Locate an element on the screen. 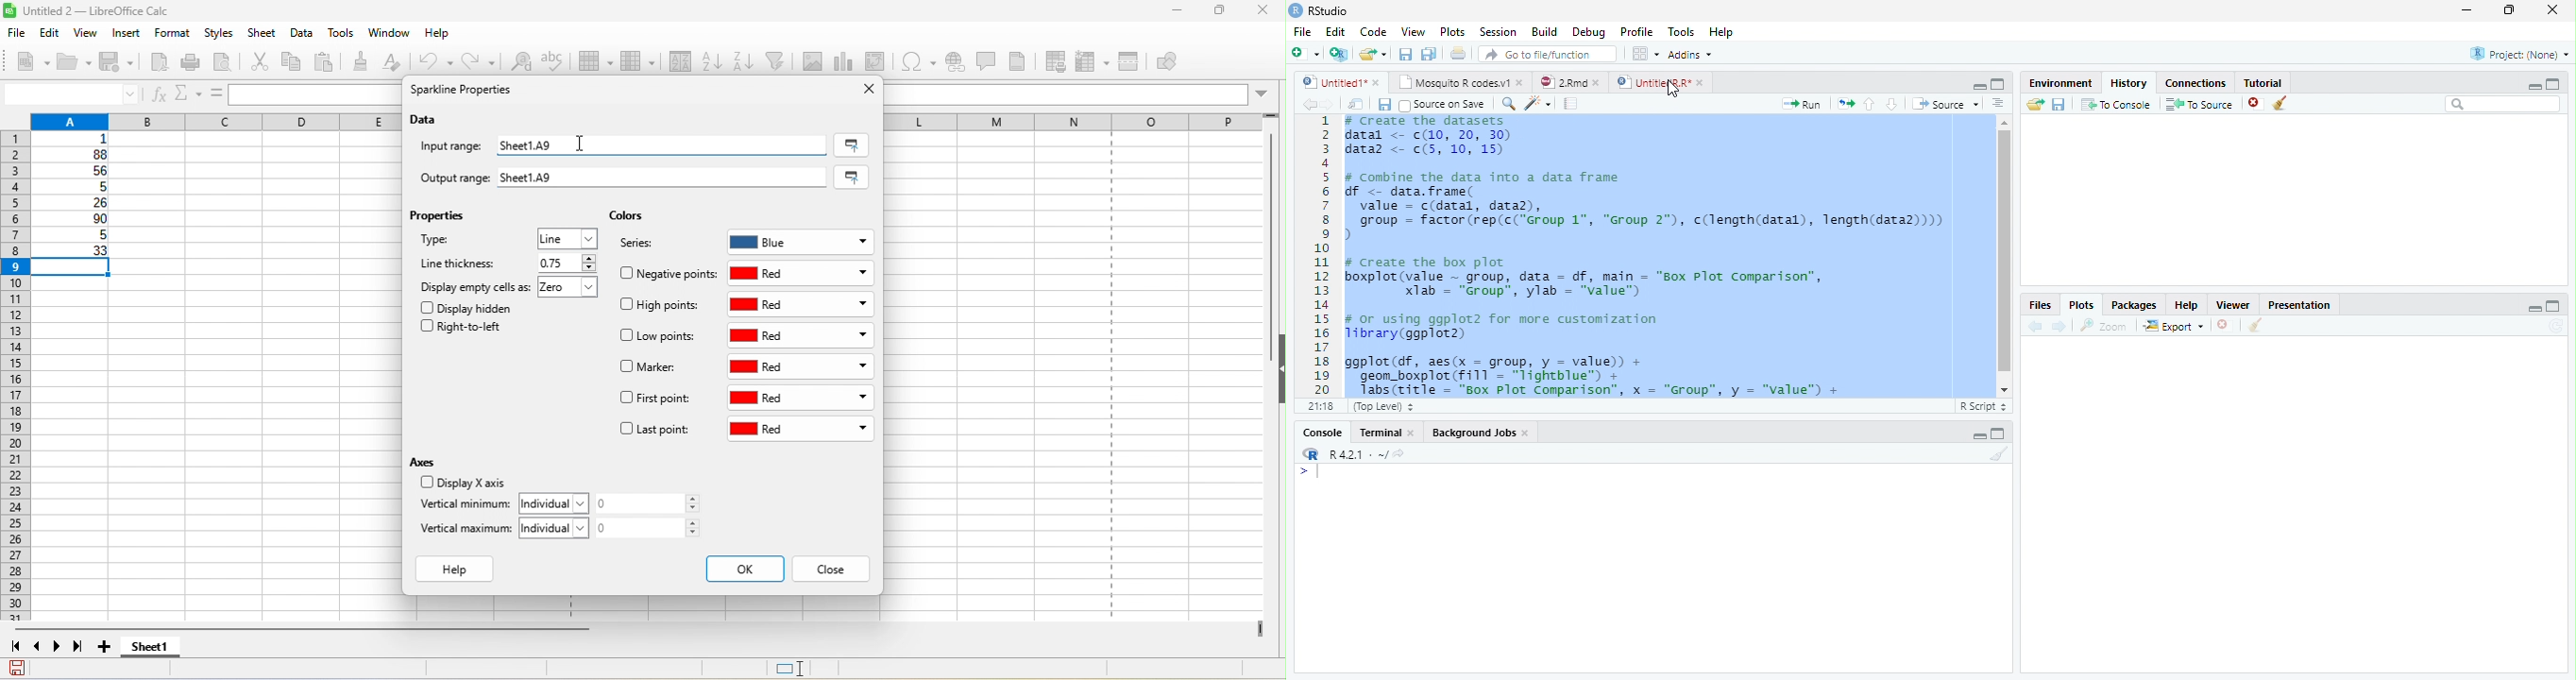 This screenshot has width=2576, height=700. close is located at coordinates (1411, 432).